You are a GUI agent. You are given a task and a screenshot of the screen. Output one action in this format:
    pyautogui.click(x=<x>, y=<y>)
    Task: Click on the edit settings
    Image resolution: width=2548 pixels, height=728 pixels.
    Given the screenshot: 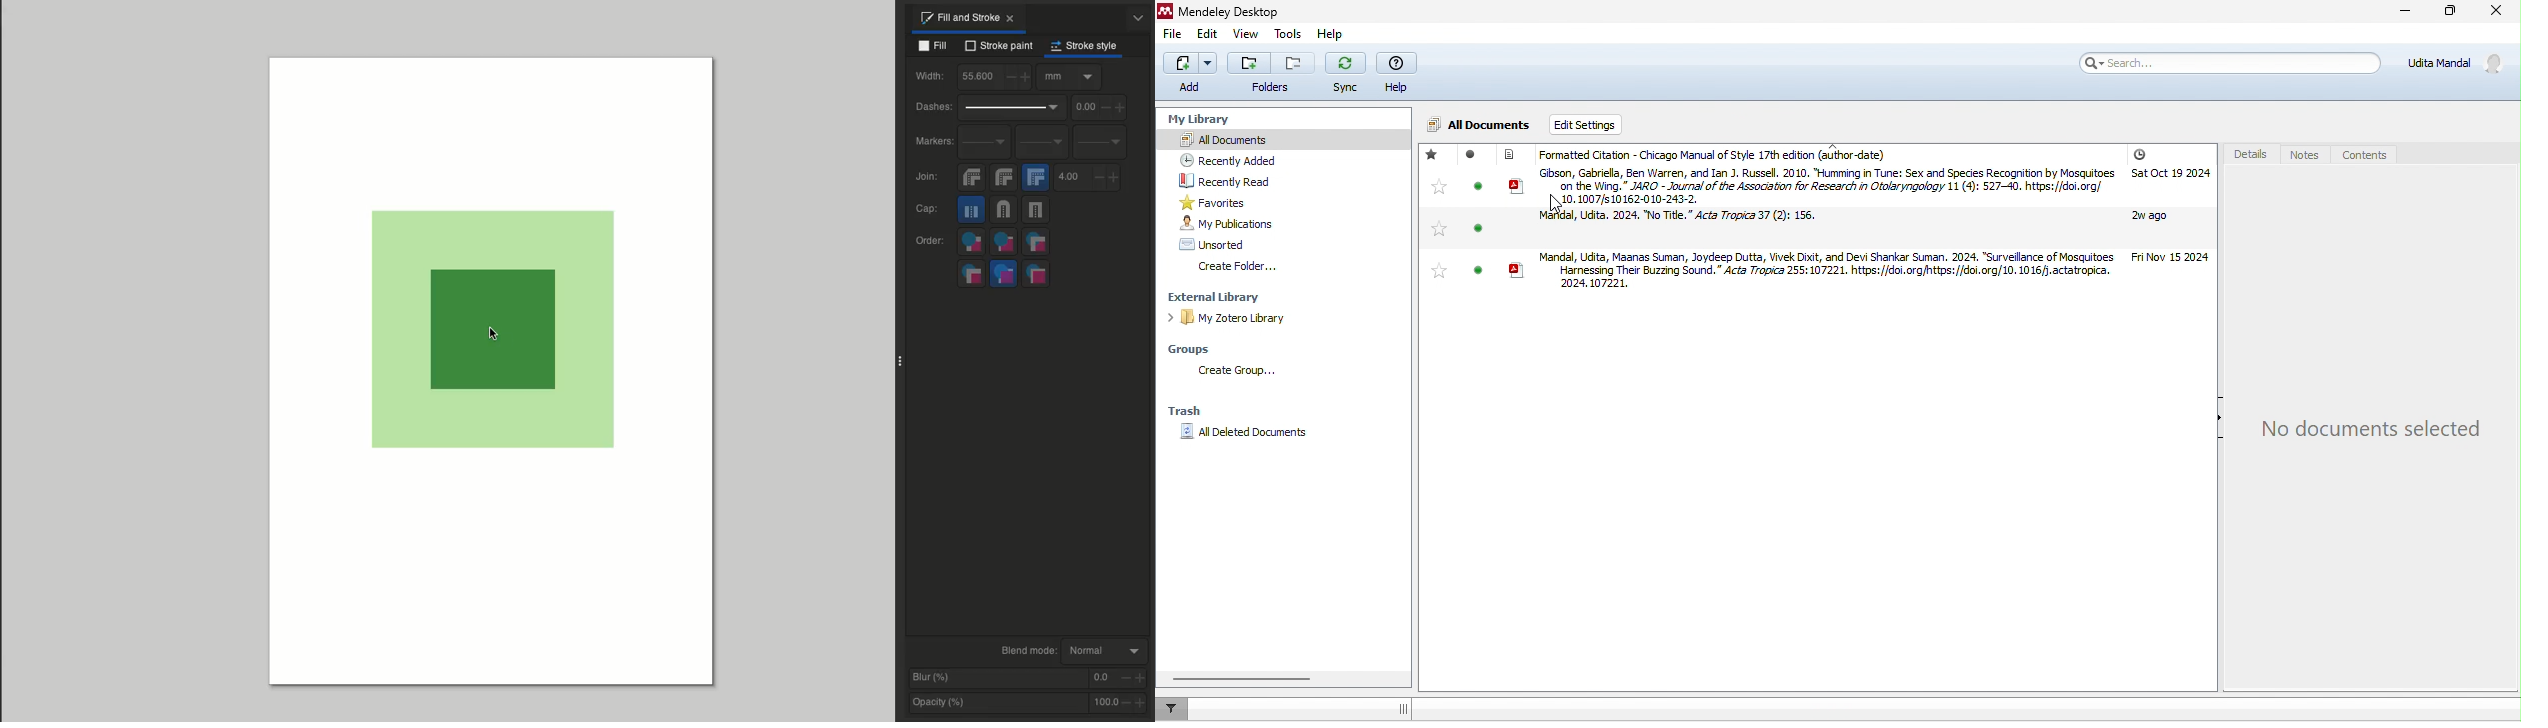 What is the action you would take?
    pyautogui.click(x=1586, y=124)
    